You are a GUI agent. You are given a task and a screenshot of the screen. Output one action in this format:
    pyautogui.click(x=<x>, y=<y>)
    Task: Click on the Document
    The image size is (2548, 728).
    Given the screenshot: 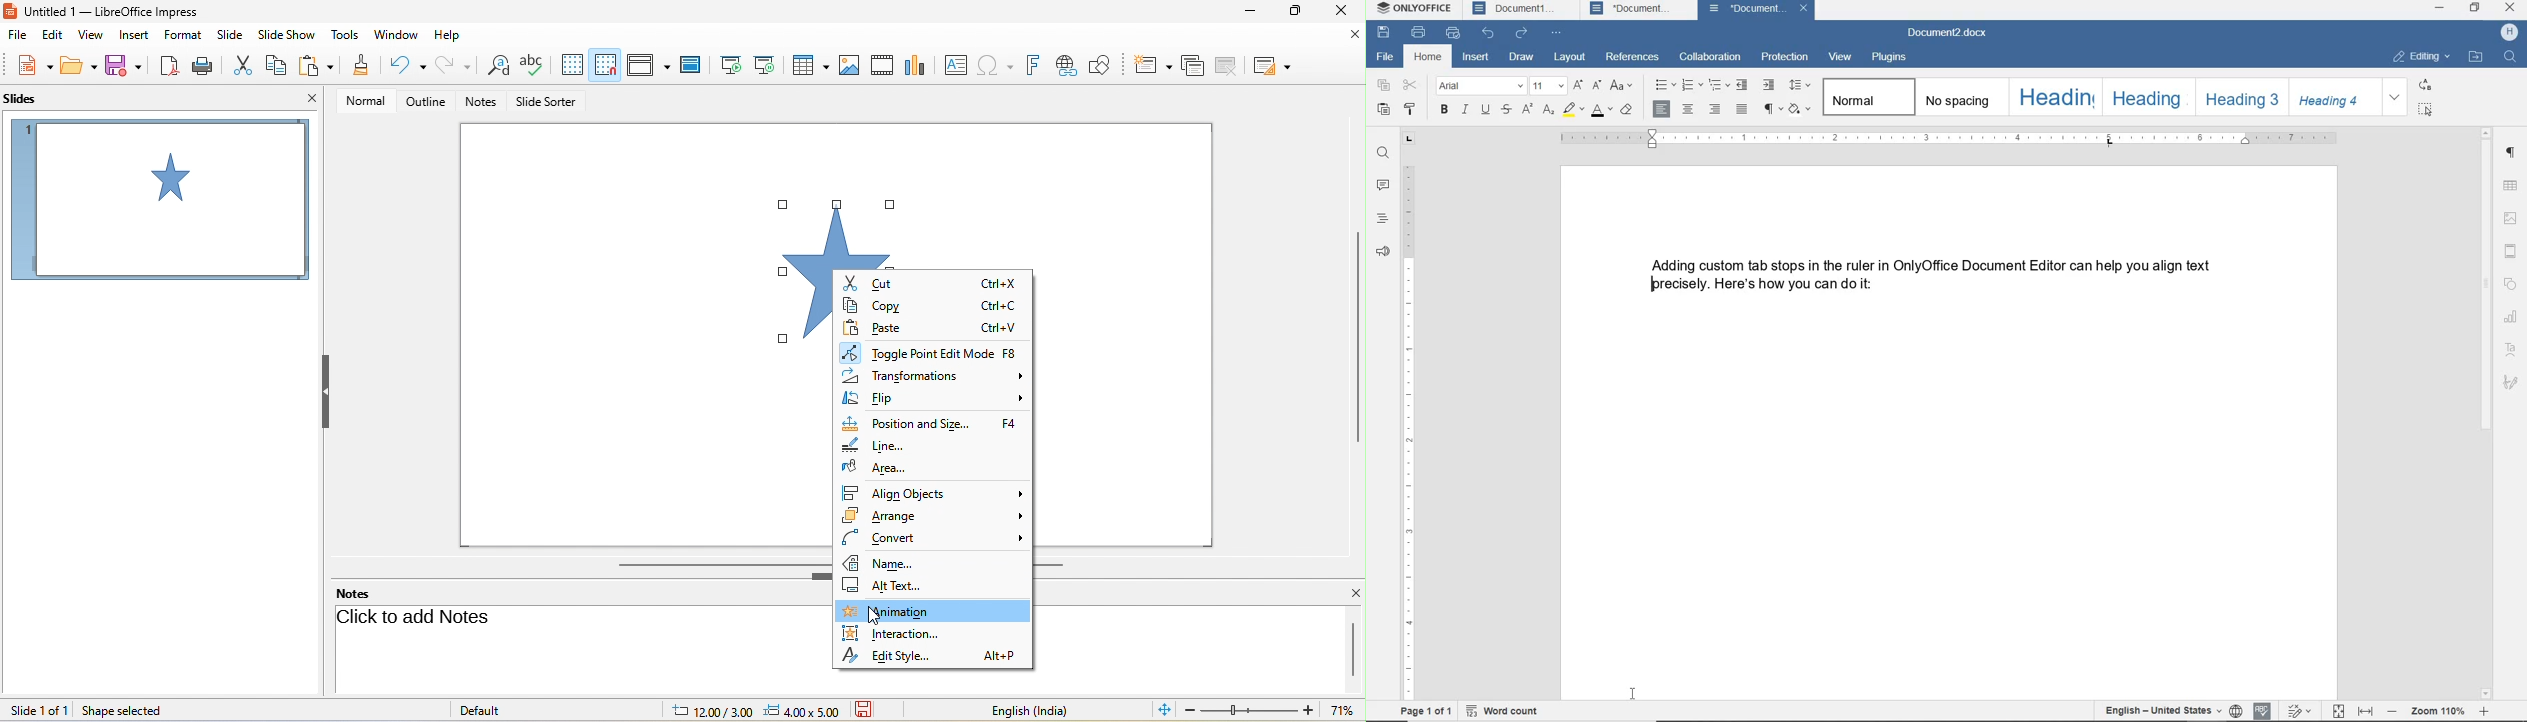 What is the action you would take?
    pyautogui.click(x=1751, y=10)
    